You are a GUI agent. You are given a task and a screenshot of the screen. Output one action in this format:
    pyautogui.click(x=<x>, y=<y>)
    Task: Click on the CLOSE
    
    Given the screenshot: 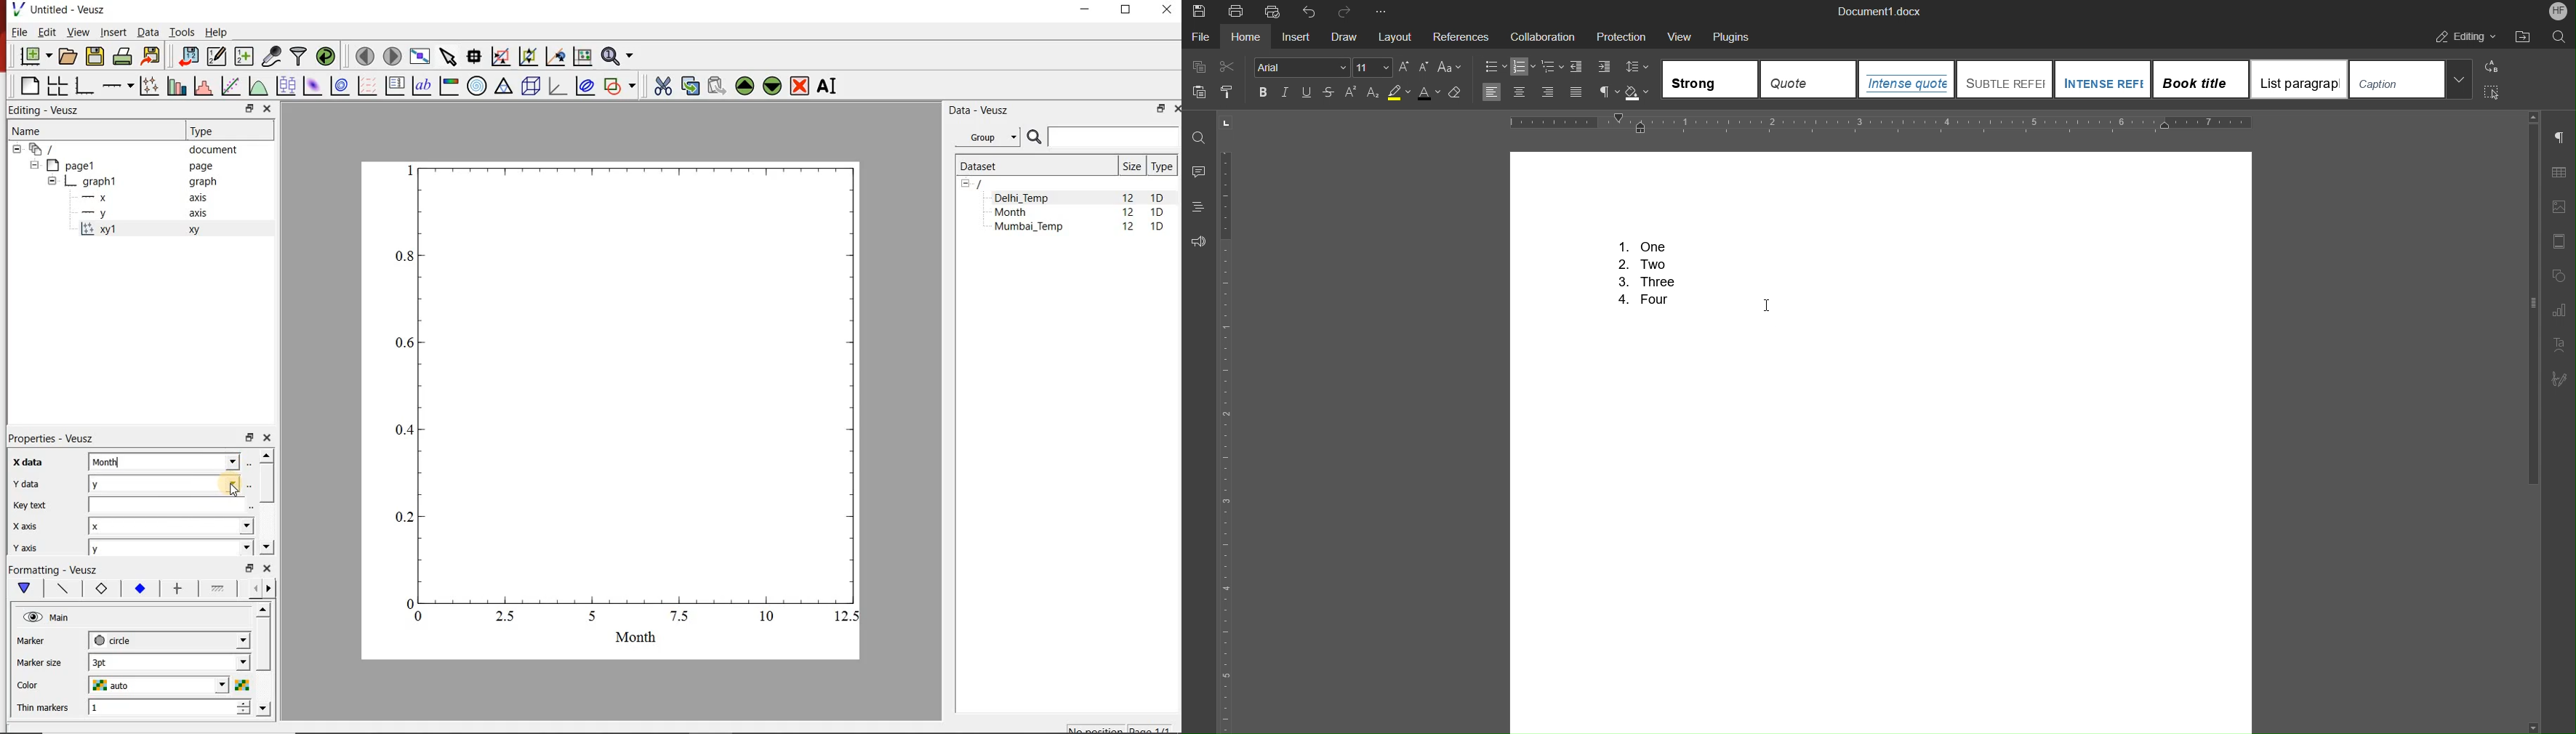 What is the action you would take?
    pyautogui.click(x=1176, y=109)
    